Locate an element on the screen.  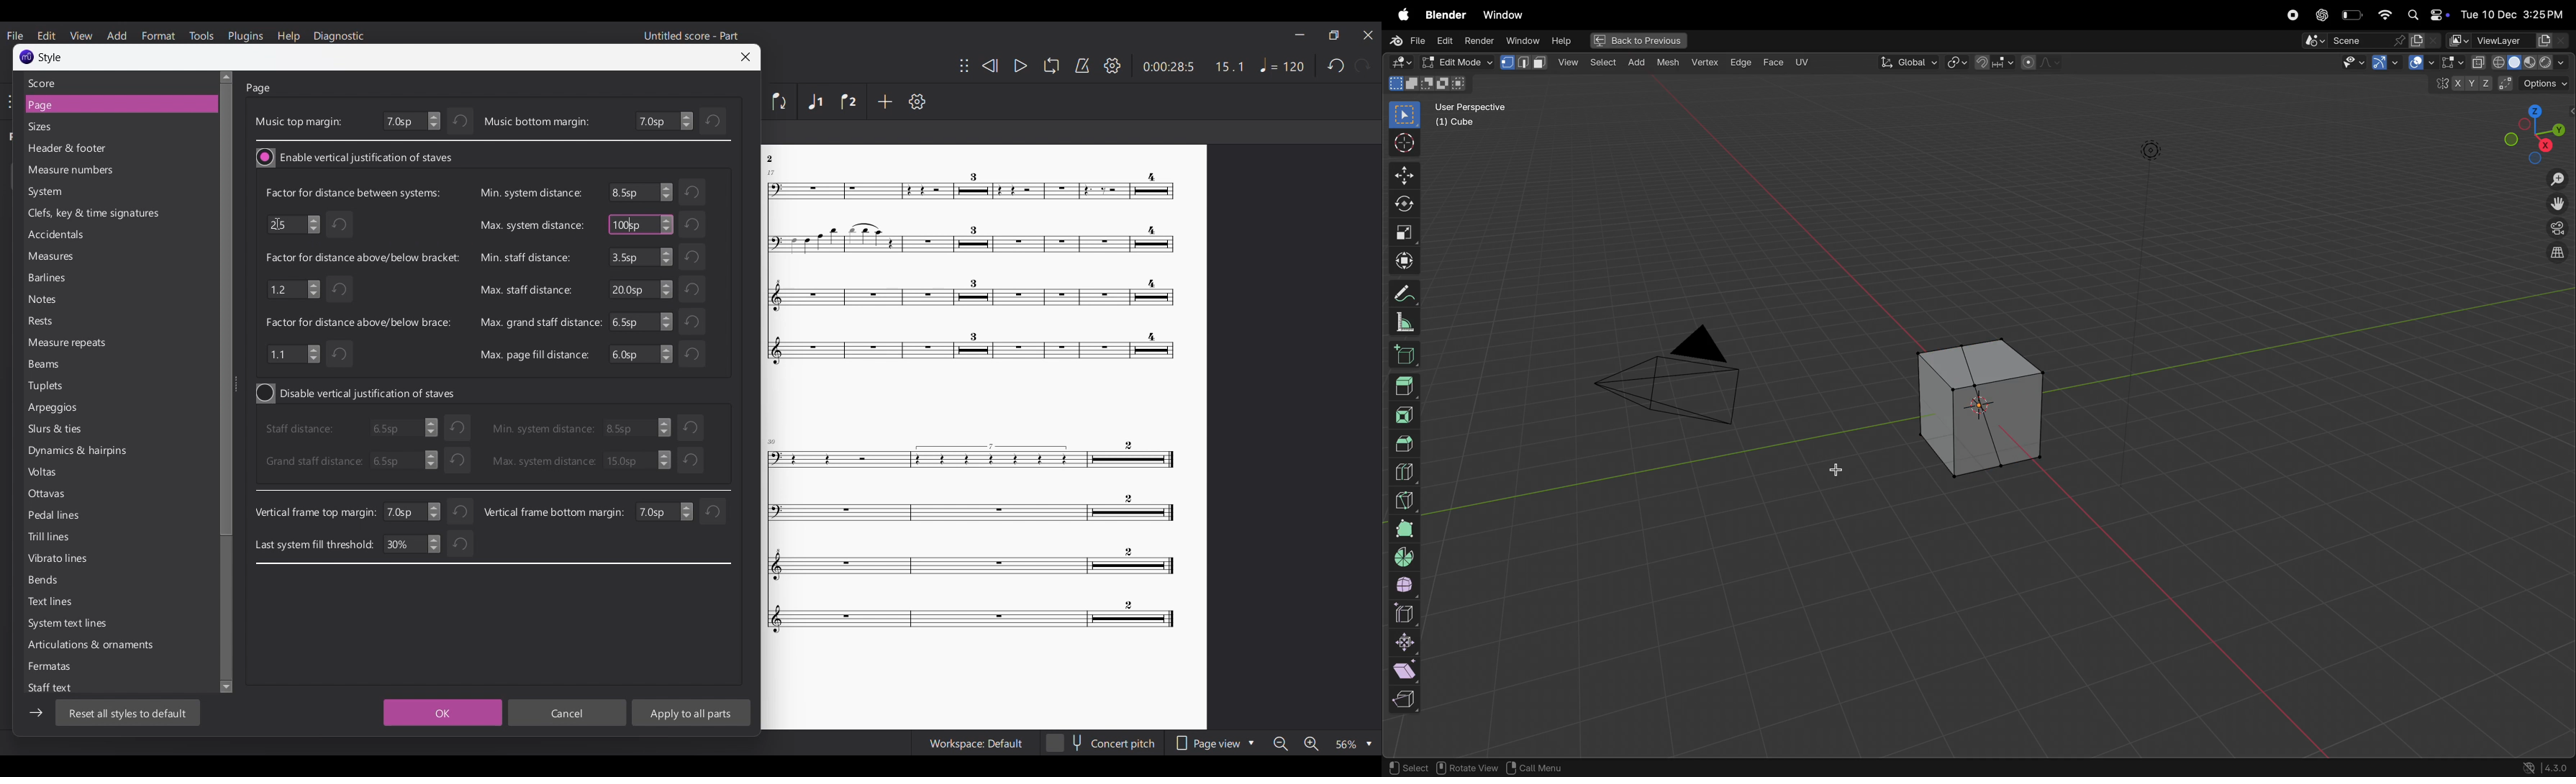
Back to previous is located at coordinates (1635, 41).